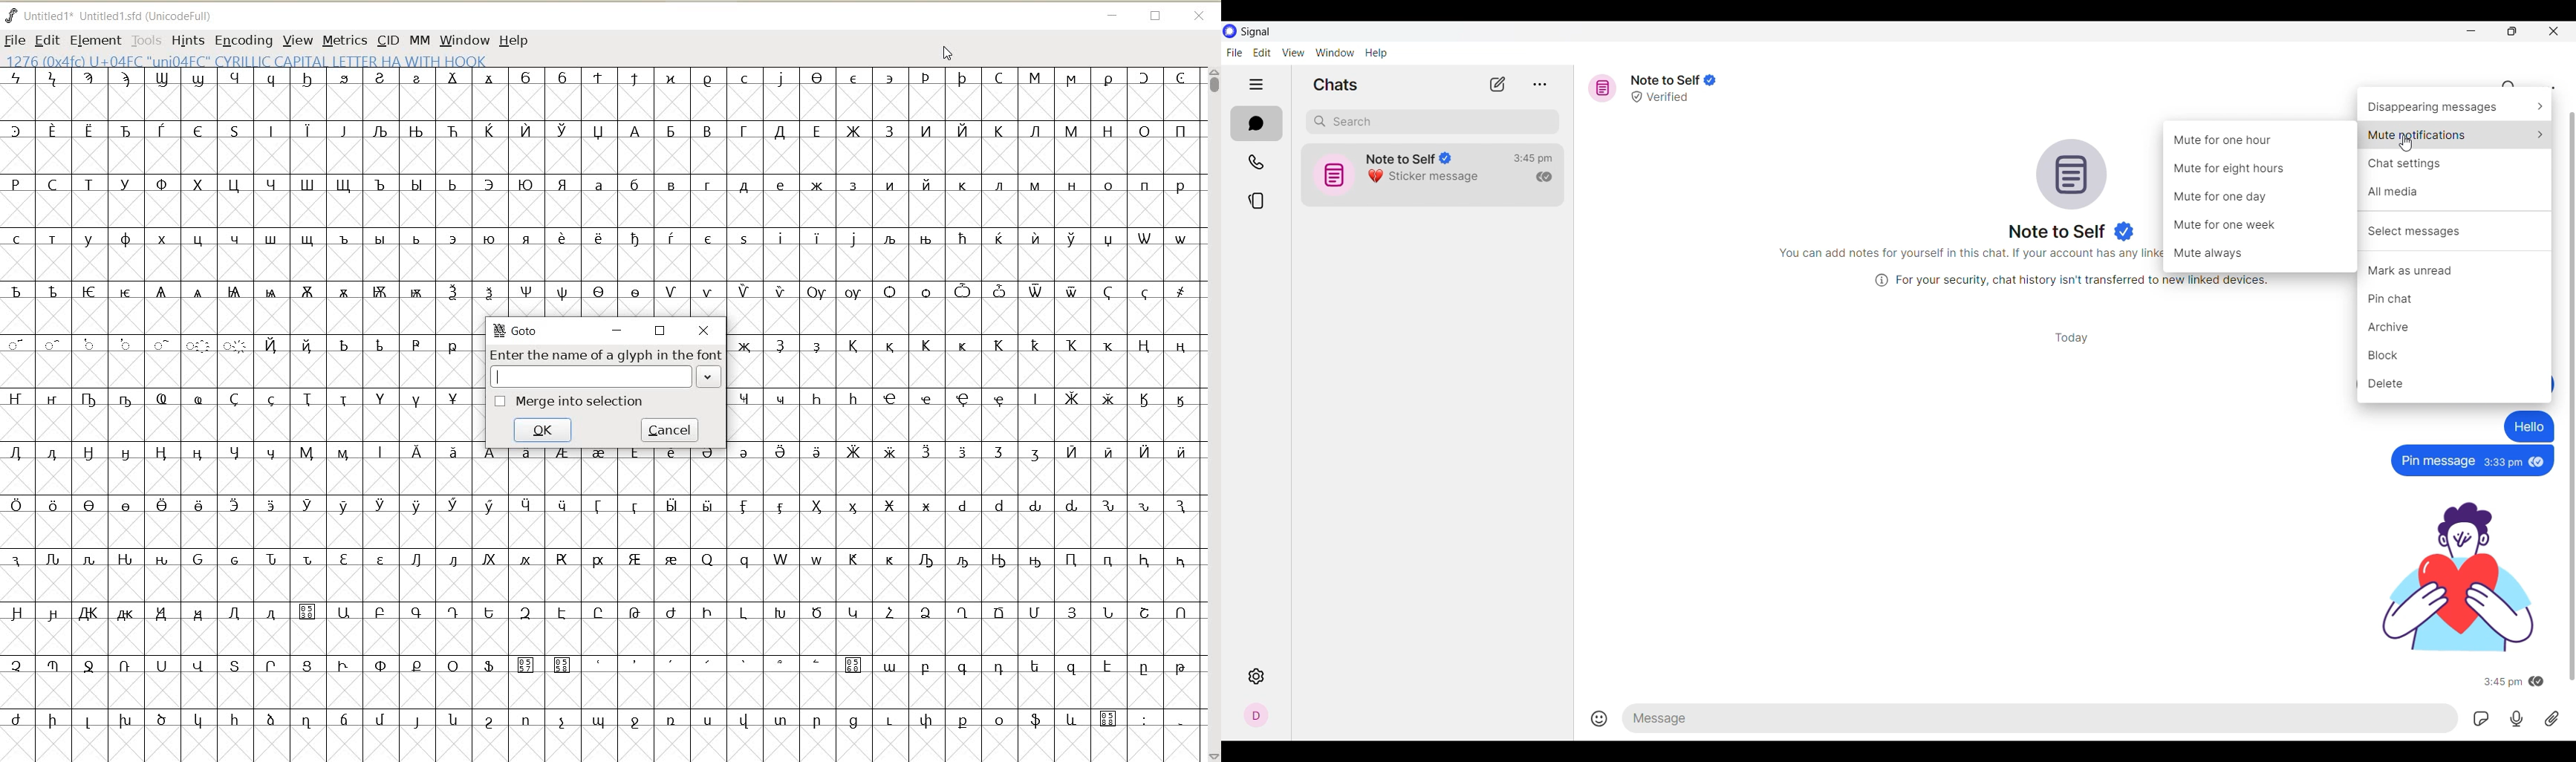  I want to click on Scroll bar, so click(2568, 397).